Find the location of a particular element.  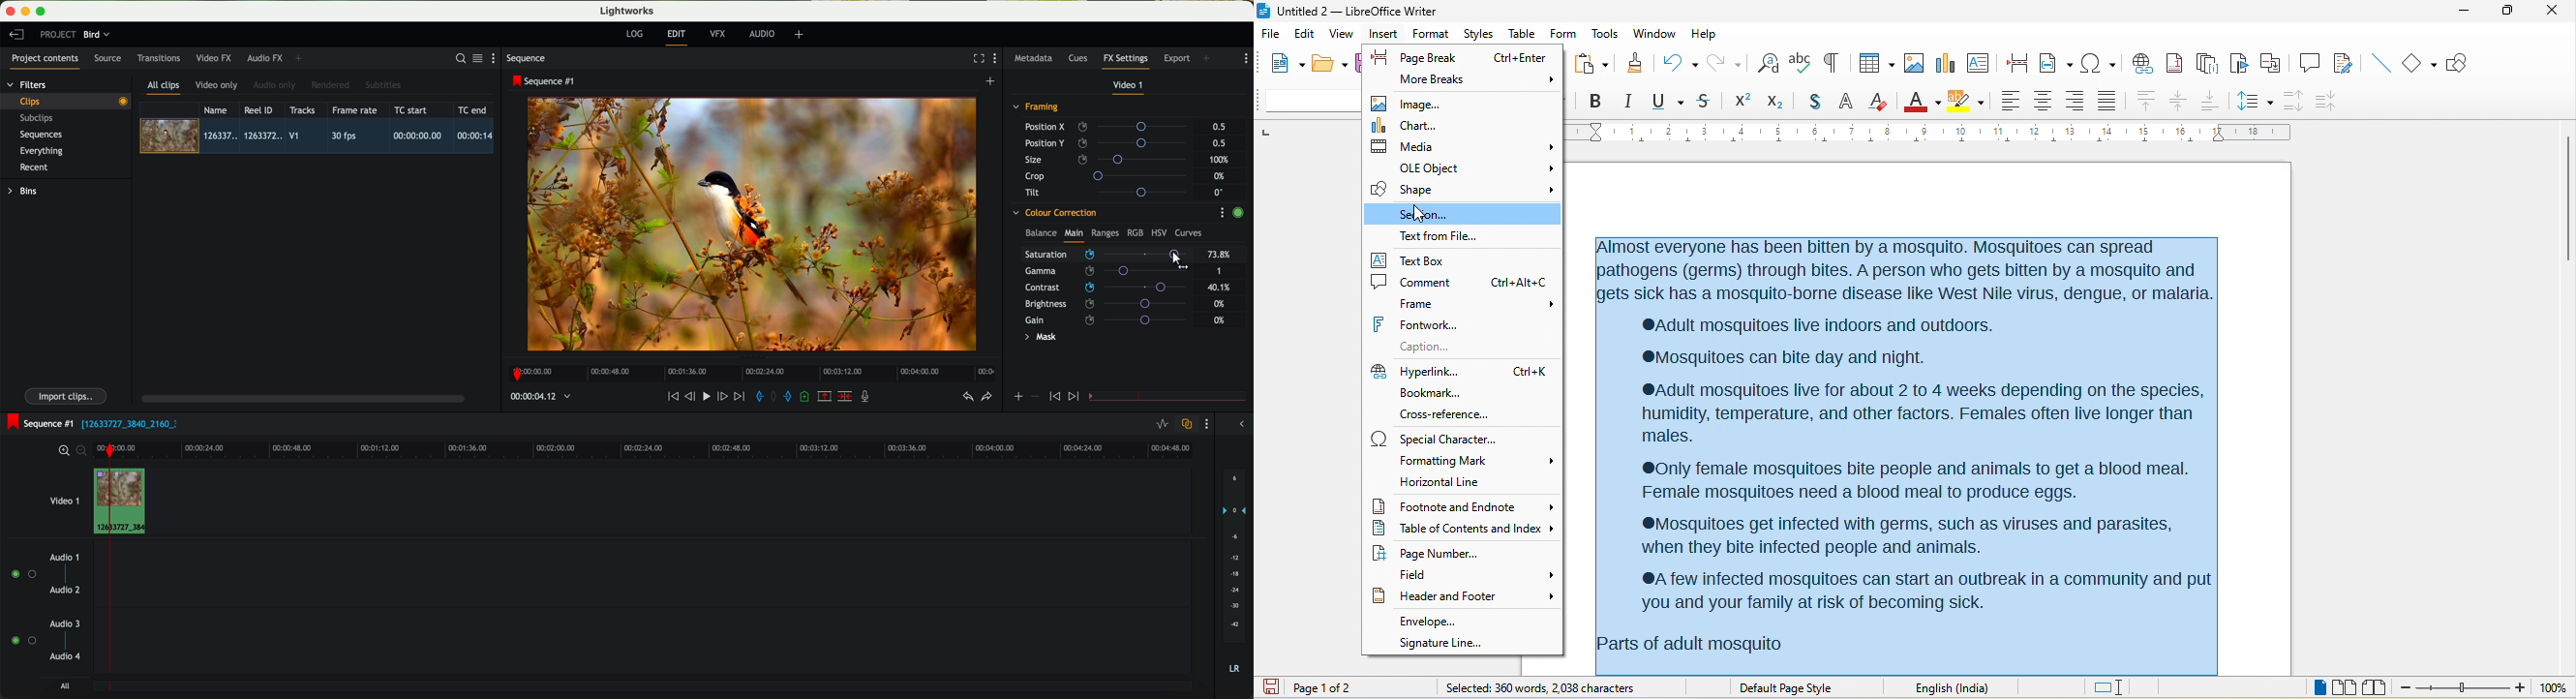

zoom is located at coordinates (2462, 688).